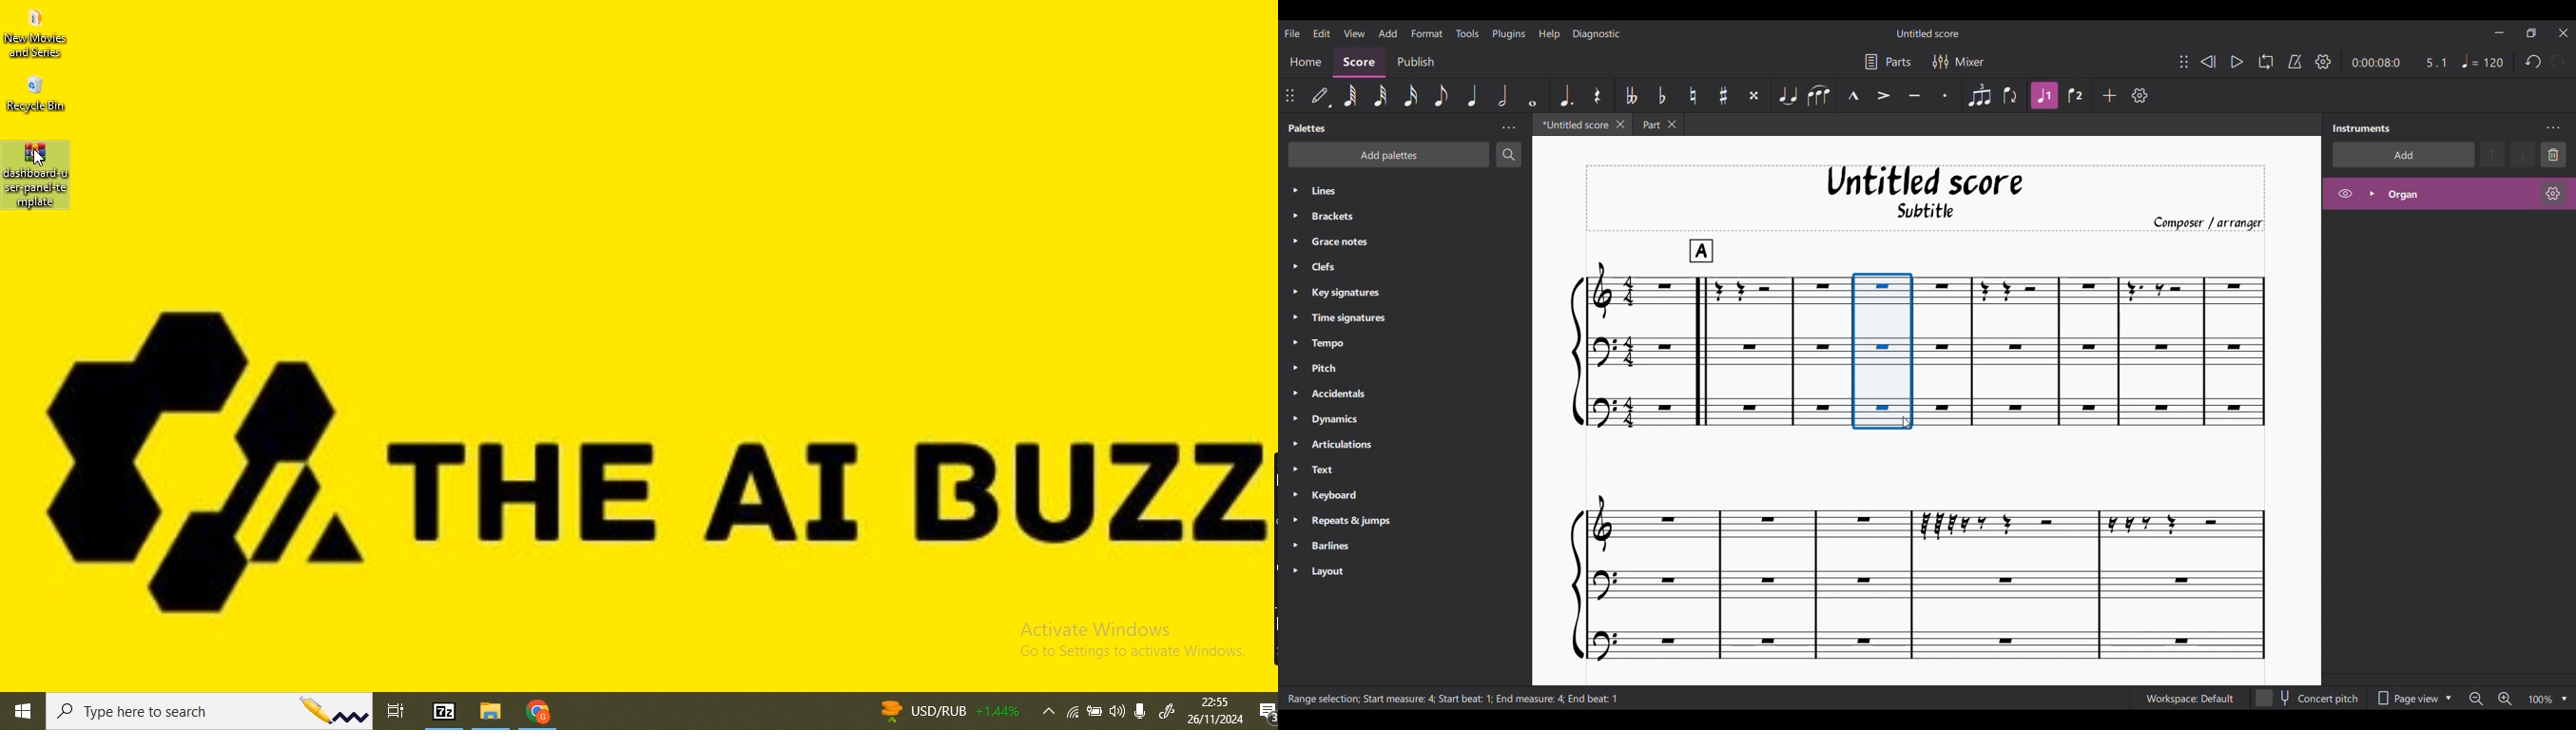  I want to click on Tools menu, so click(1467, 33).